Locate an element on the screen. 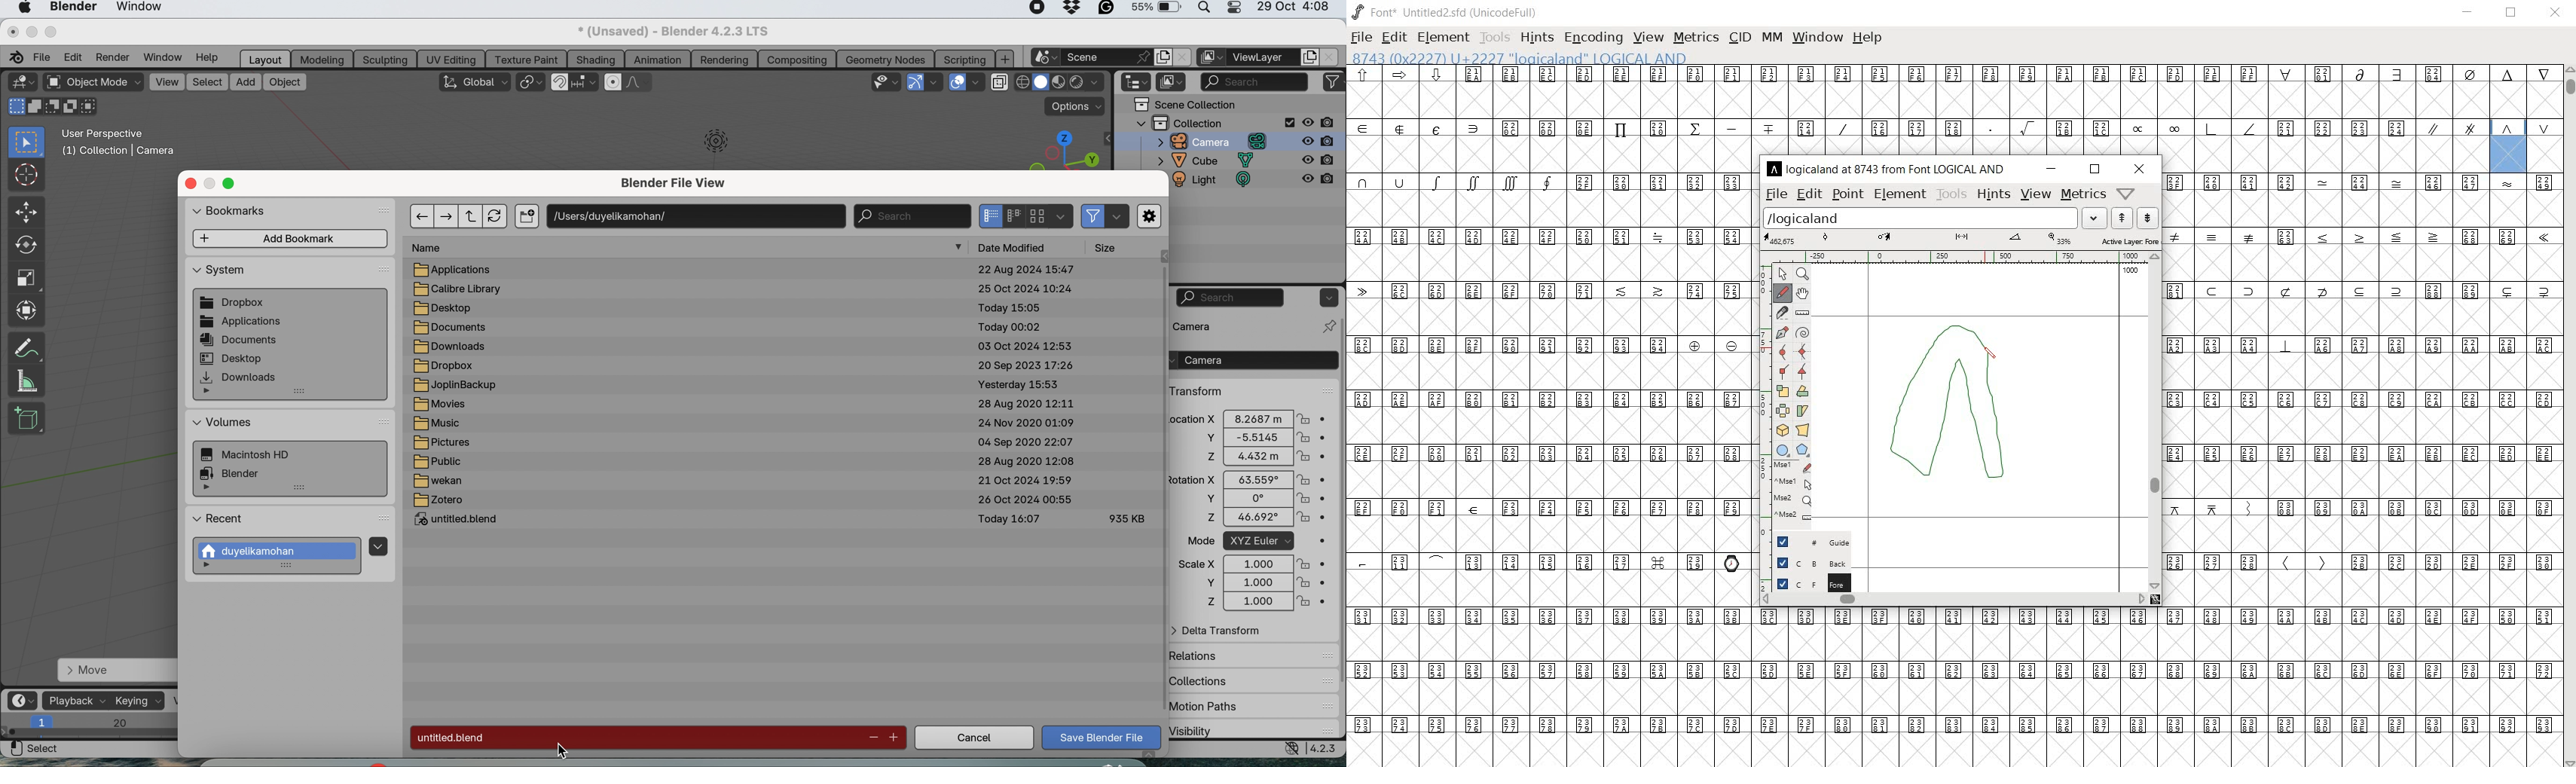 The width and height of the screenshot is (2576, 784). more is located at coordinates (212, 393).